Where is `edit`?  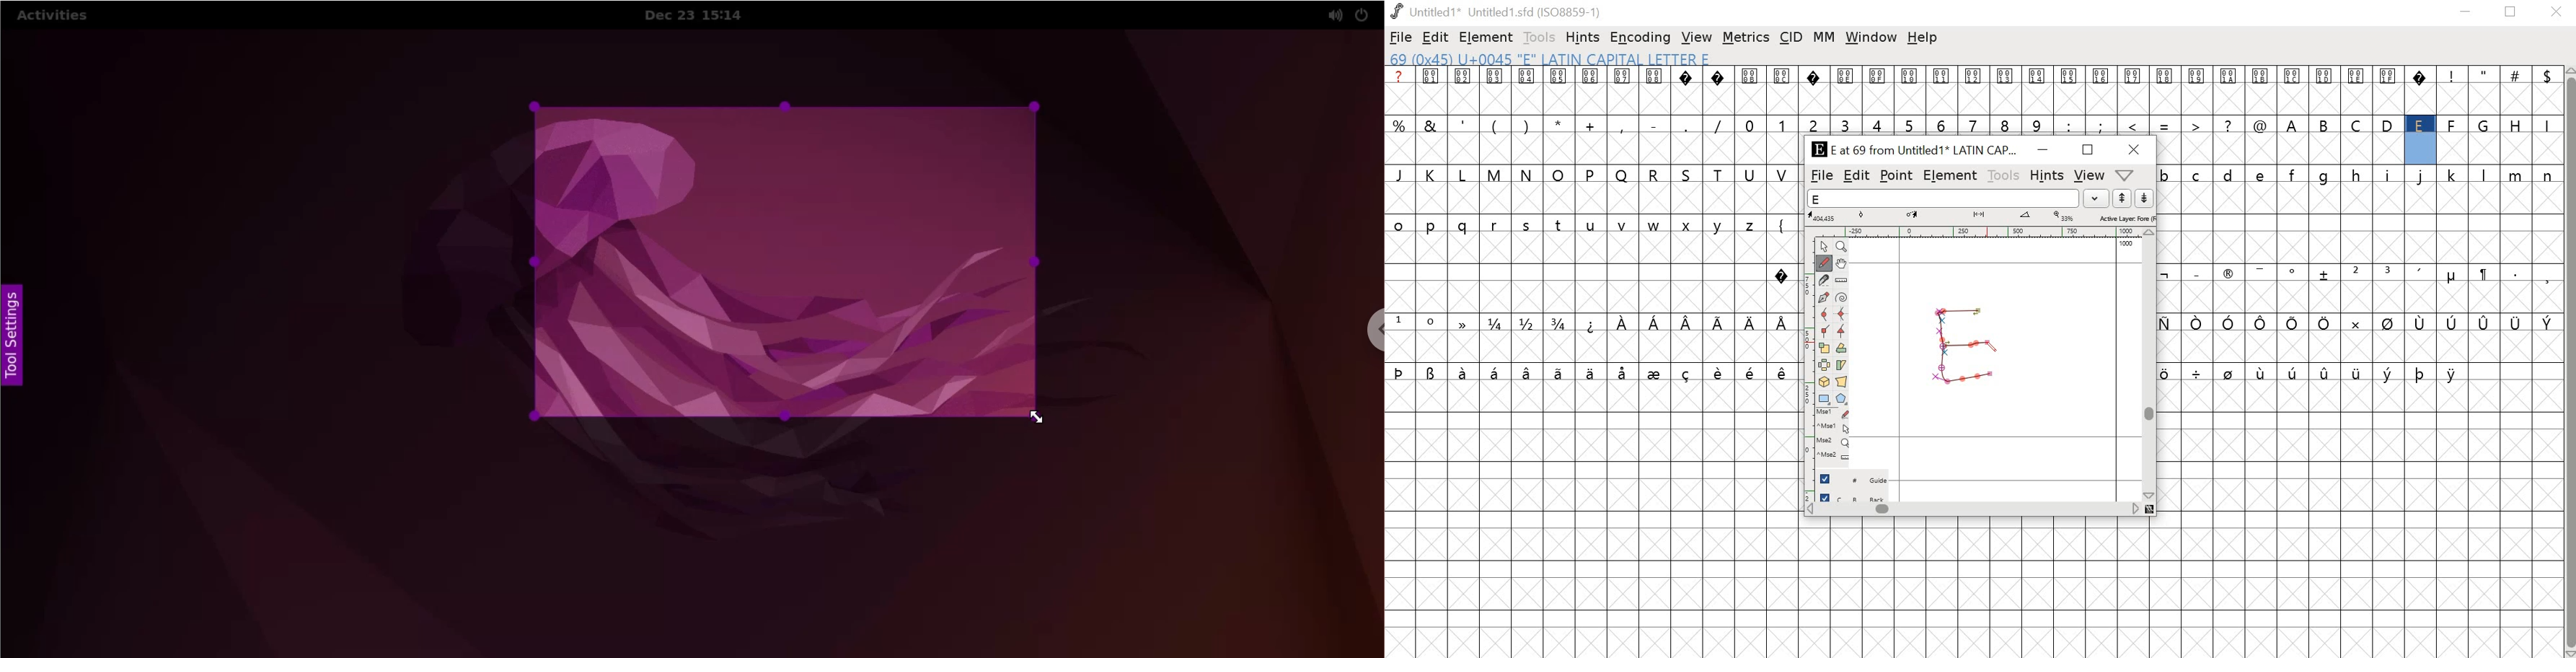
edit is located at coordinates (1857, 177).